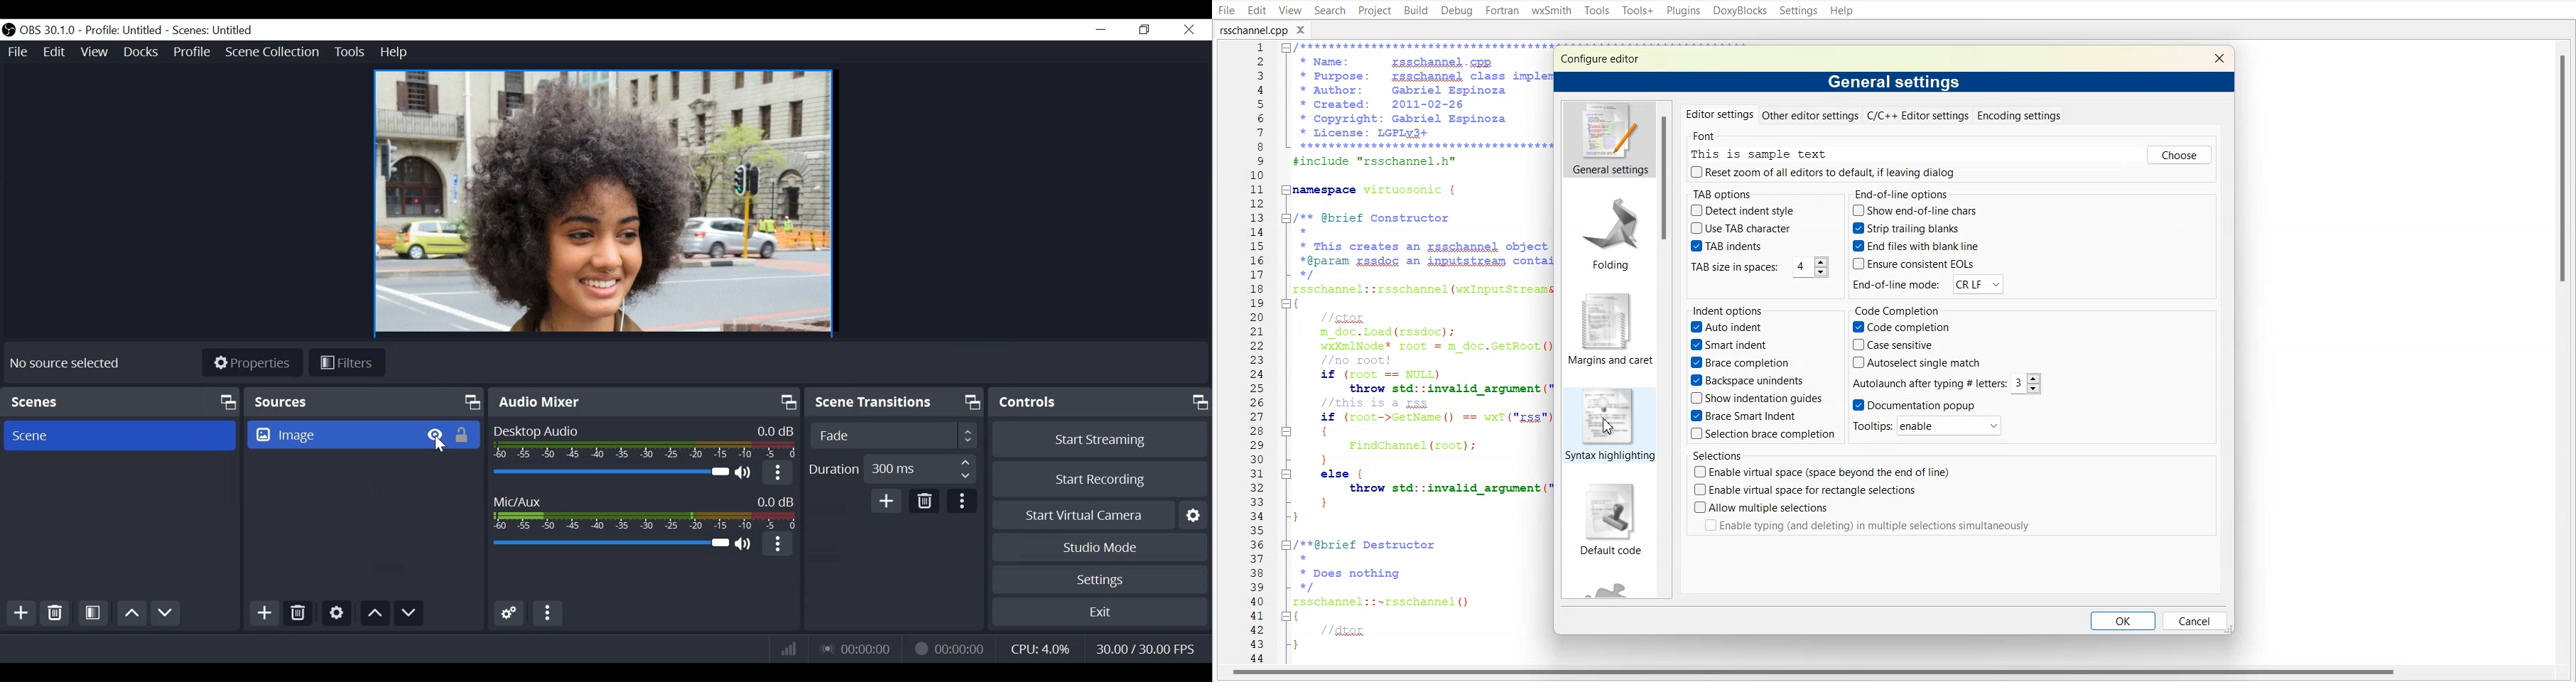  Describe the element at coordinates (961, 502) in the screenshot. I see `more Options` at that location.